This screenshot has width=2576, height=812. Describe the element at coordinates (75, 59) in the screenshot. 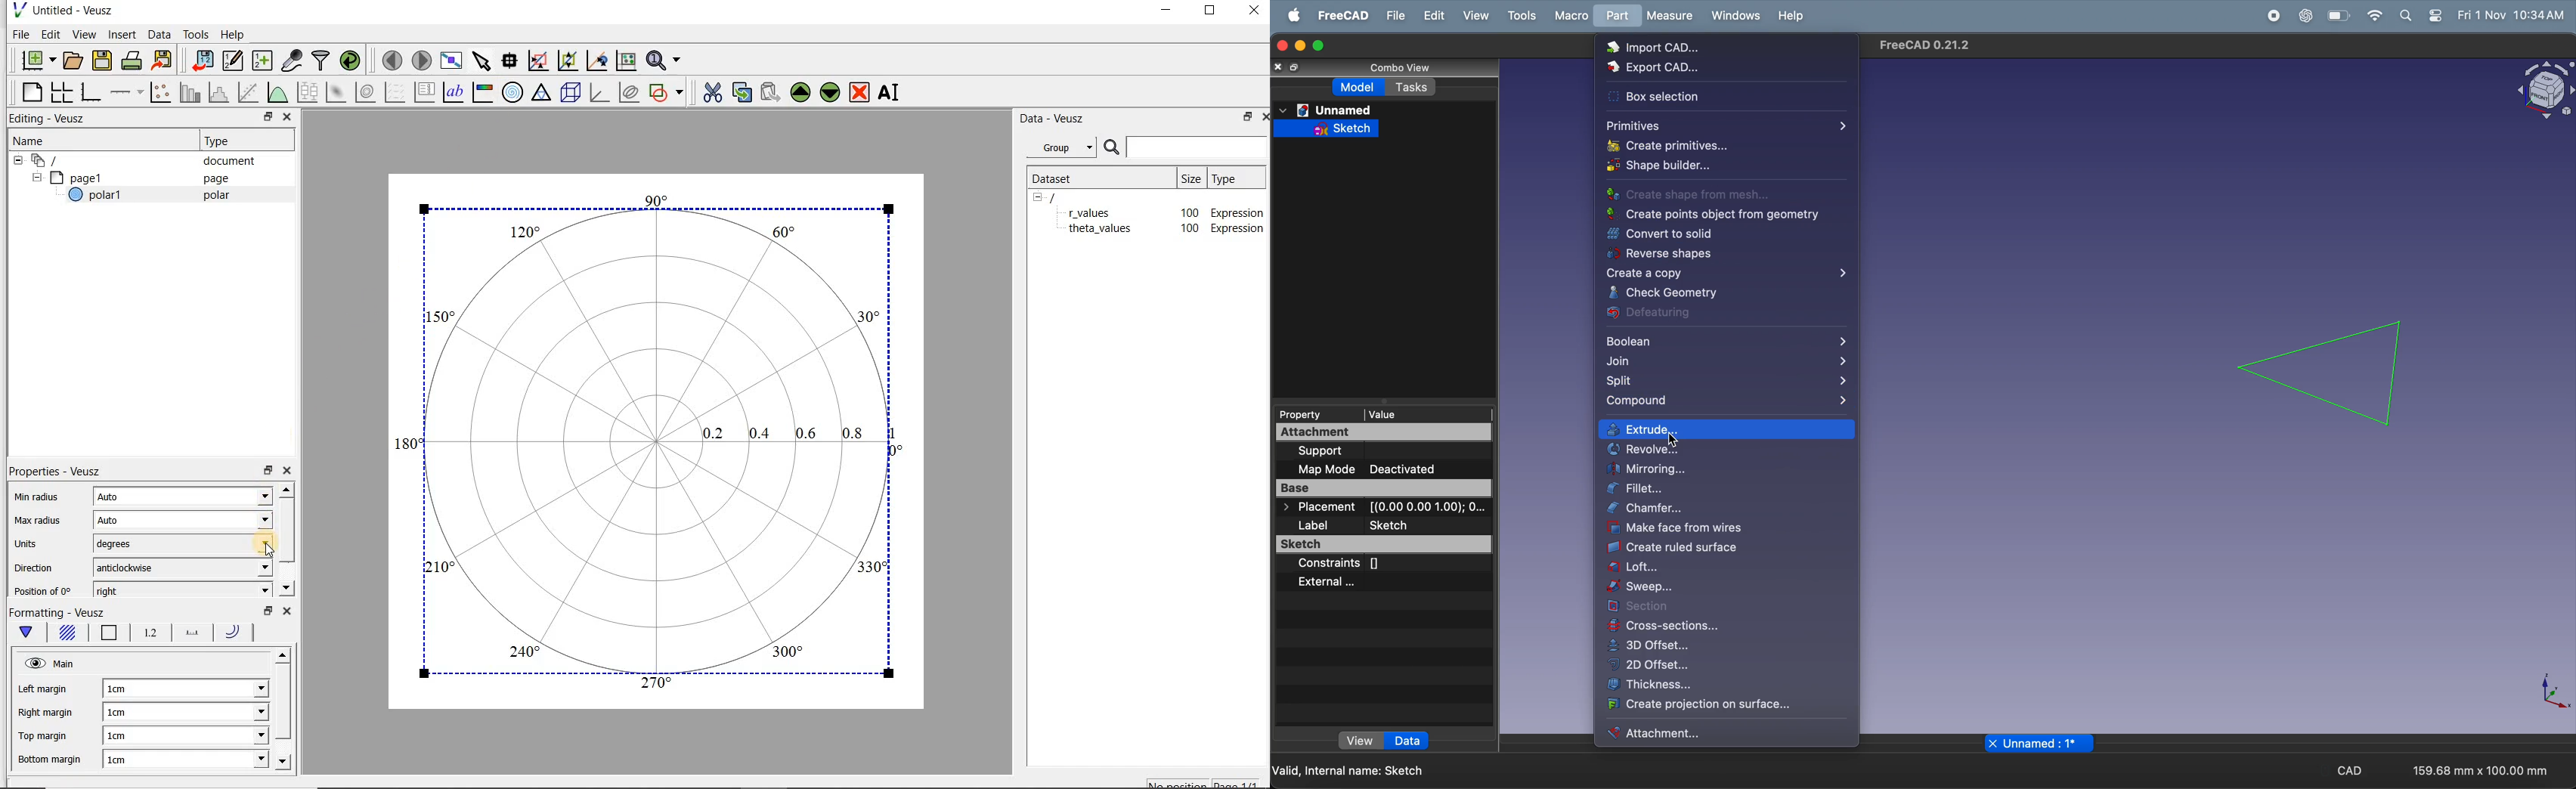

I see `open a document` at that location.